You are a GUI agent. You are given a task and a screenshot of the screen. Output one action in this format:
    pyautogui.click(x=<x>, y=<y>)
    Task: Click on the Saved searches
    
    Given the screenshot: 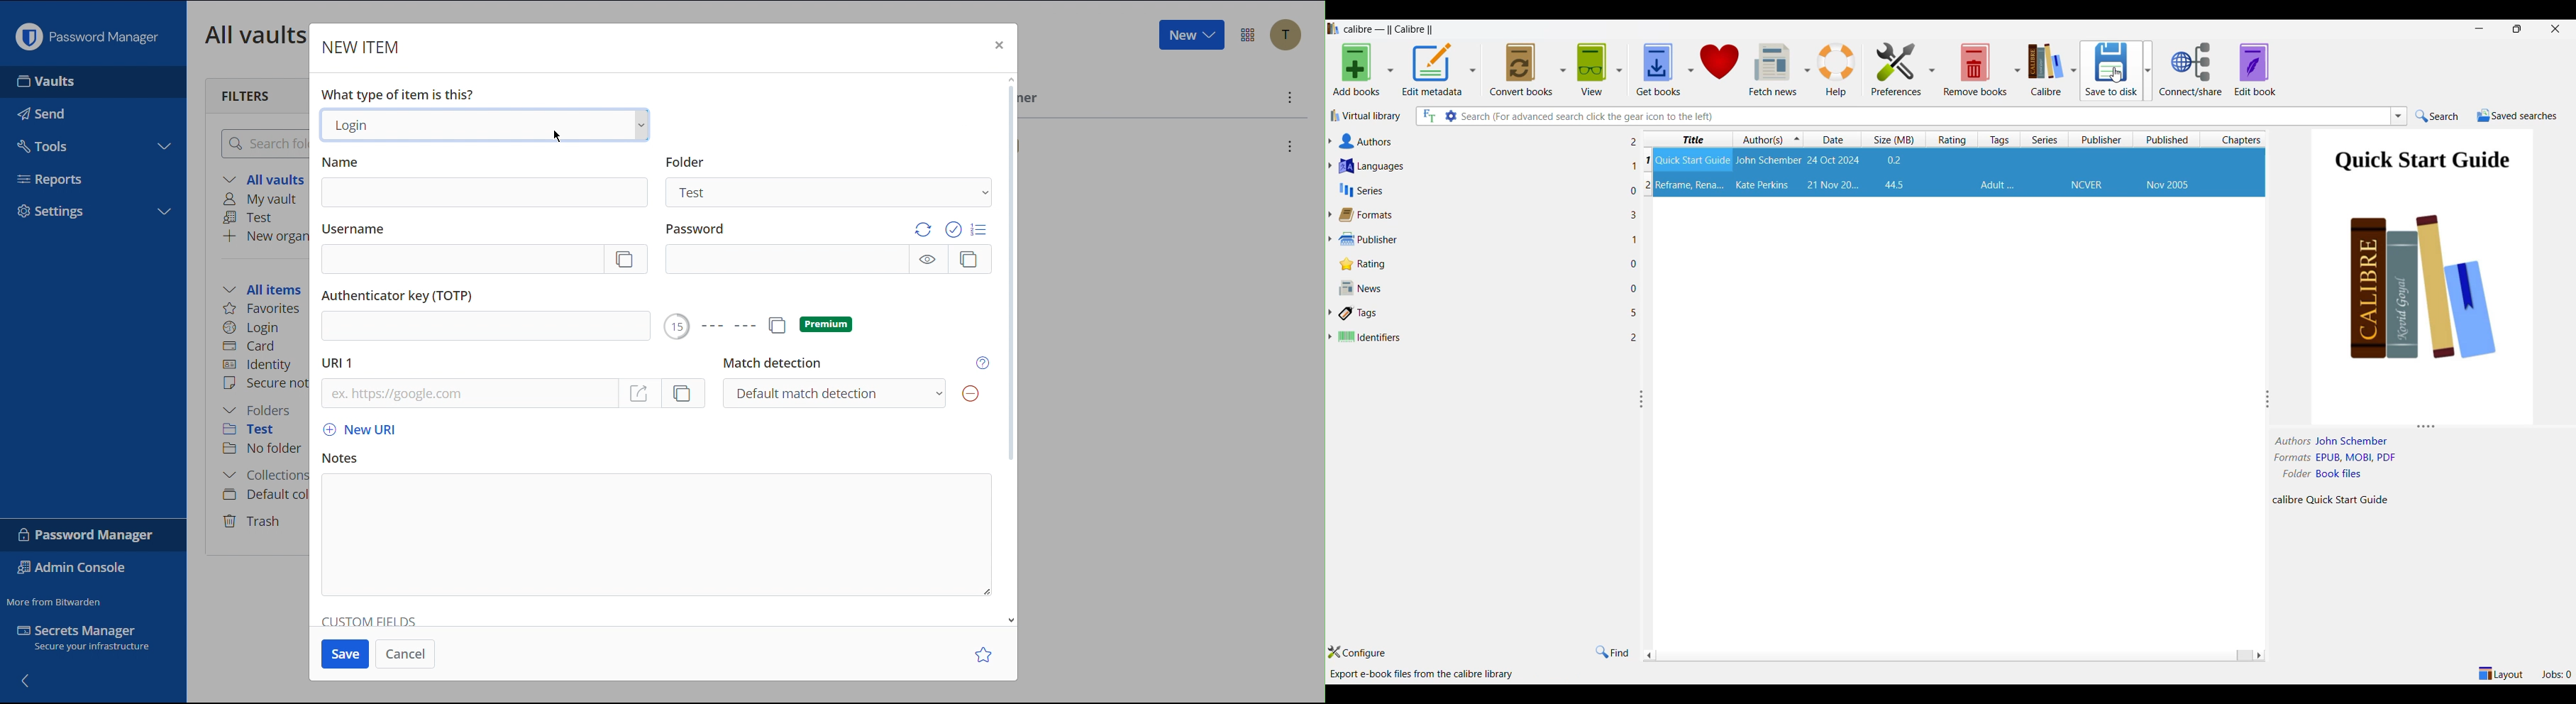 What is the action you would take?
    pyautogui.click(x=2518, y=115)
    